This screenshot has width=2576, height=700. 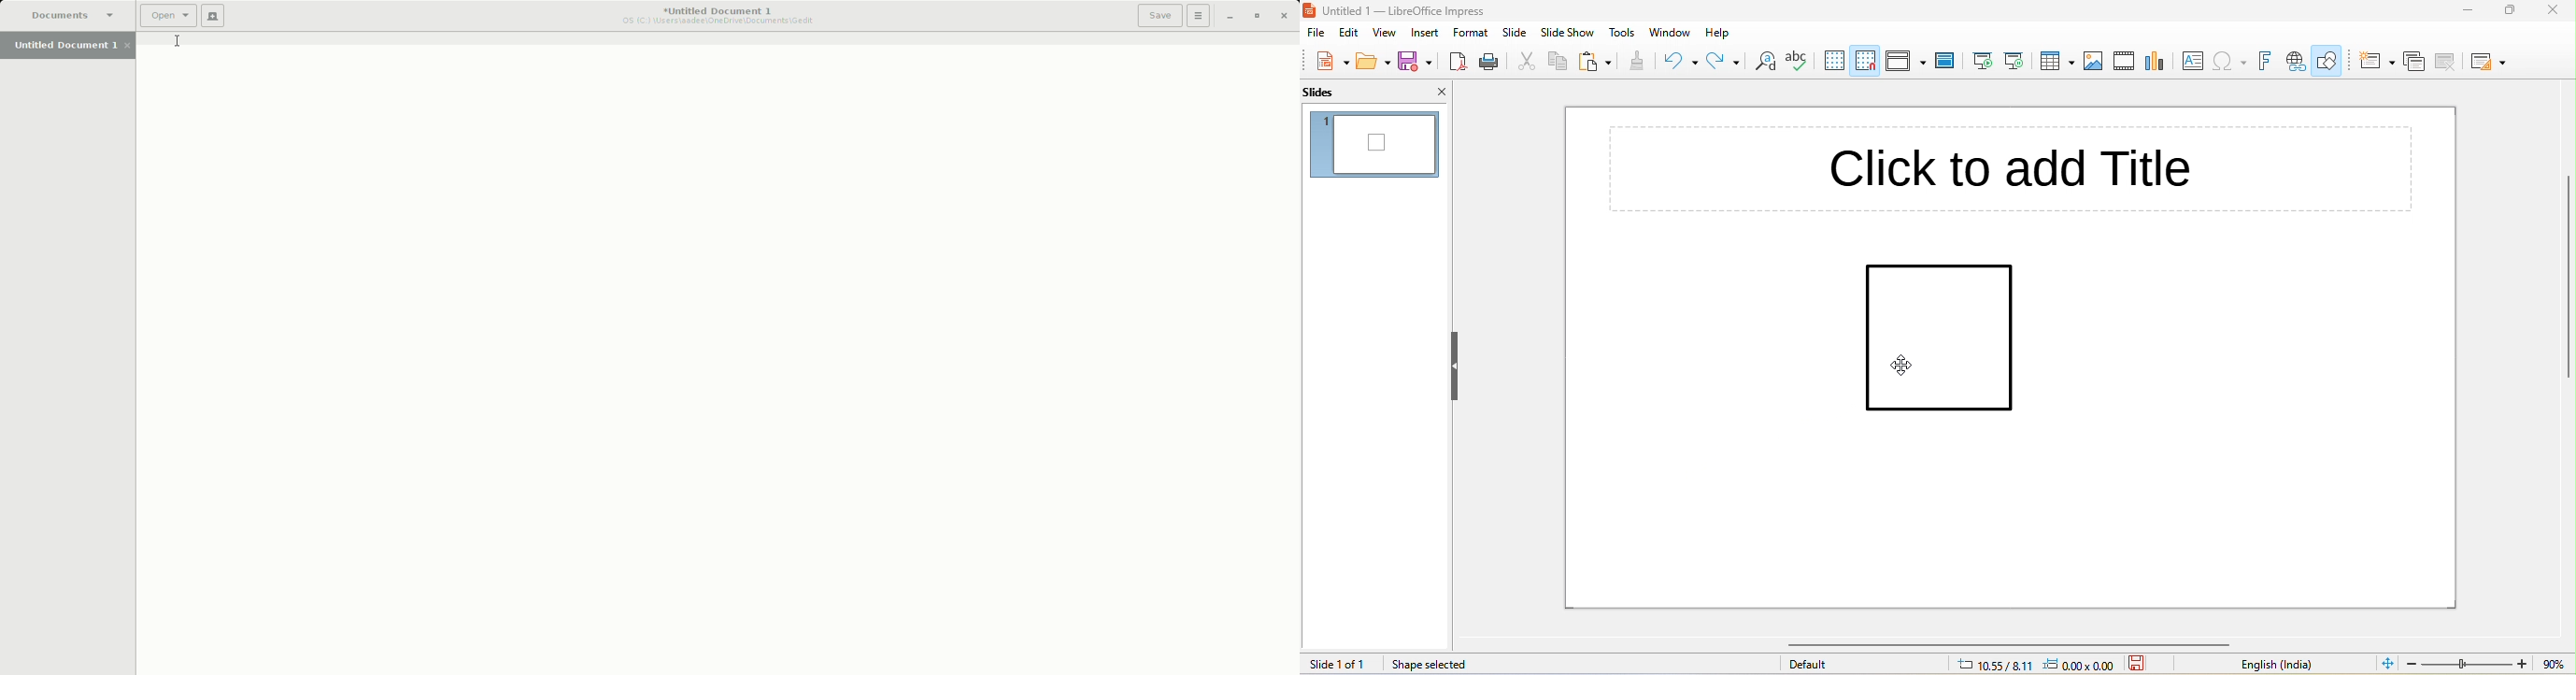 What do you see at coordinates (1984, 61) in the screenshot?
I see `start from beginning` at bounding box center [1984, 61].